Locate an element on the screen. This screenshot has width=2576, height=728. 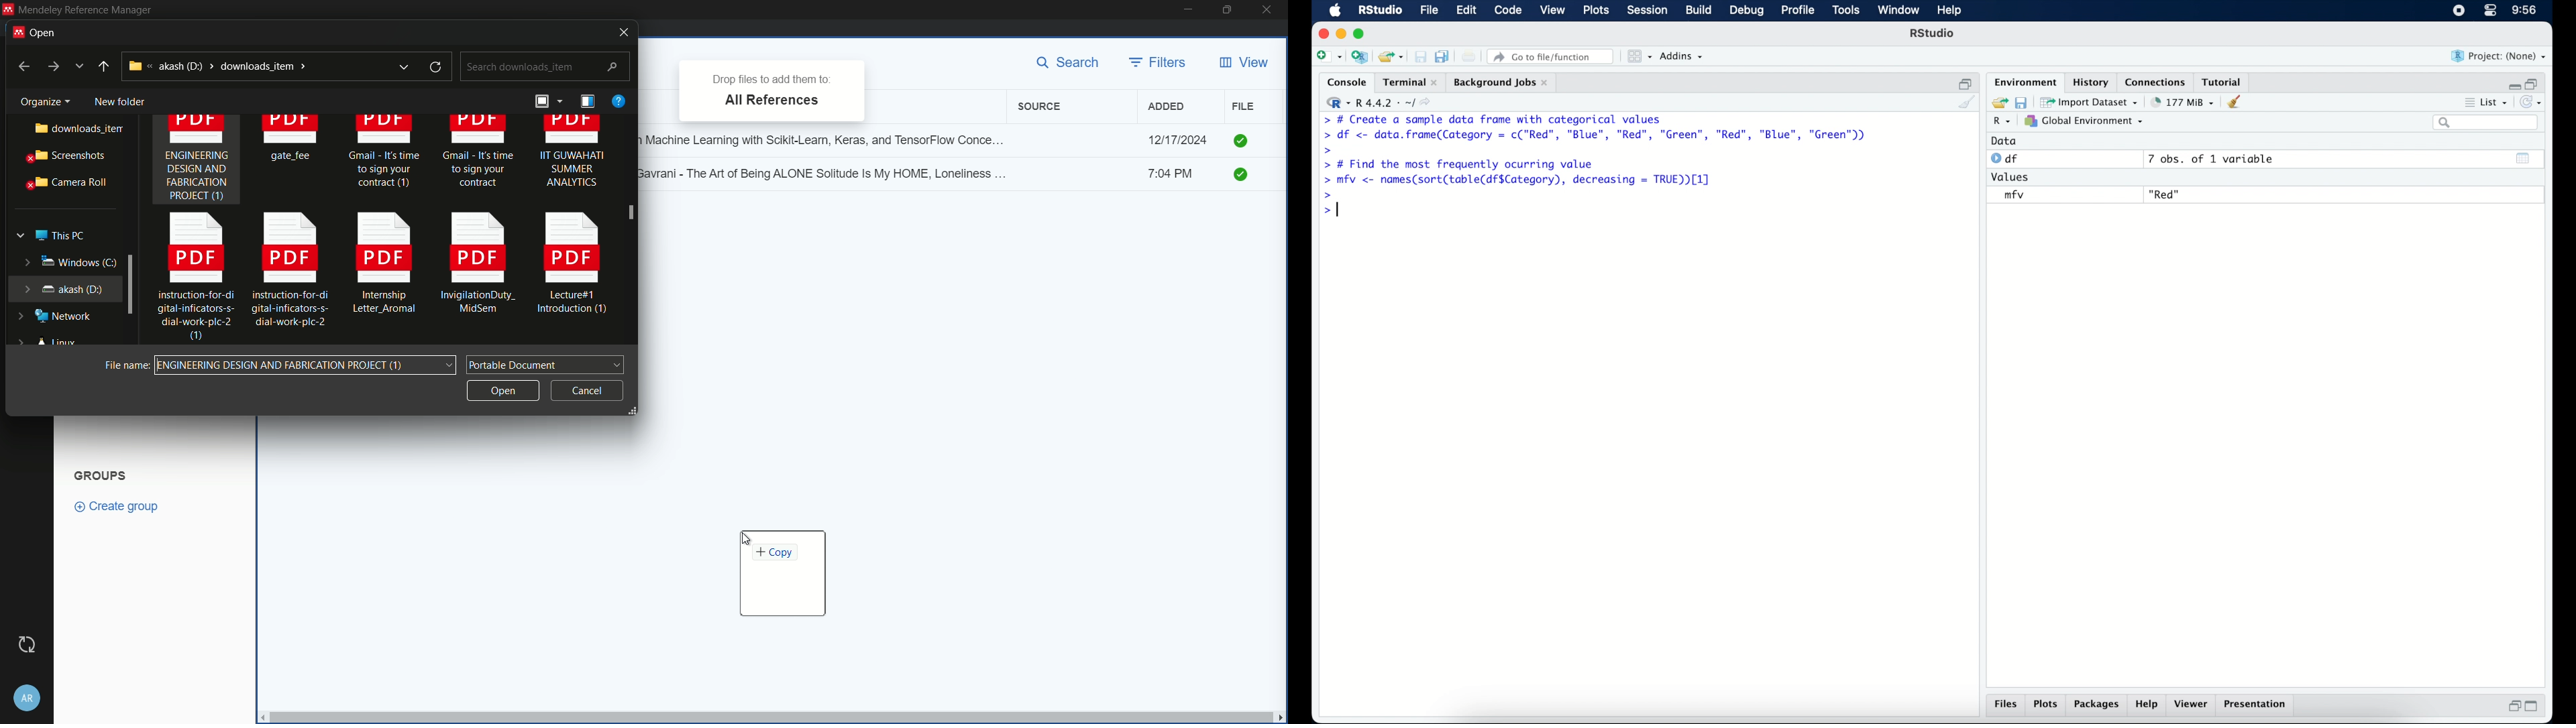
gate fee is located at coordinates (293, 141).